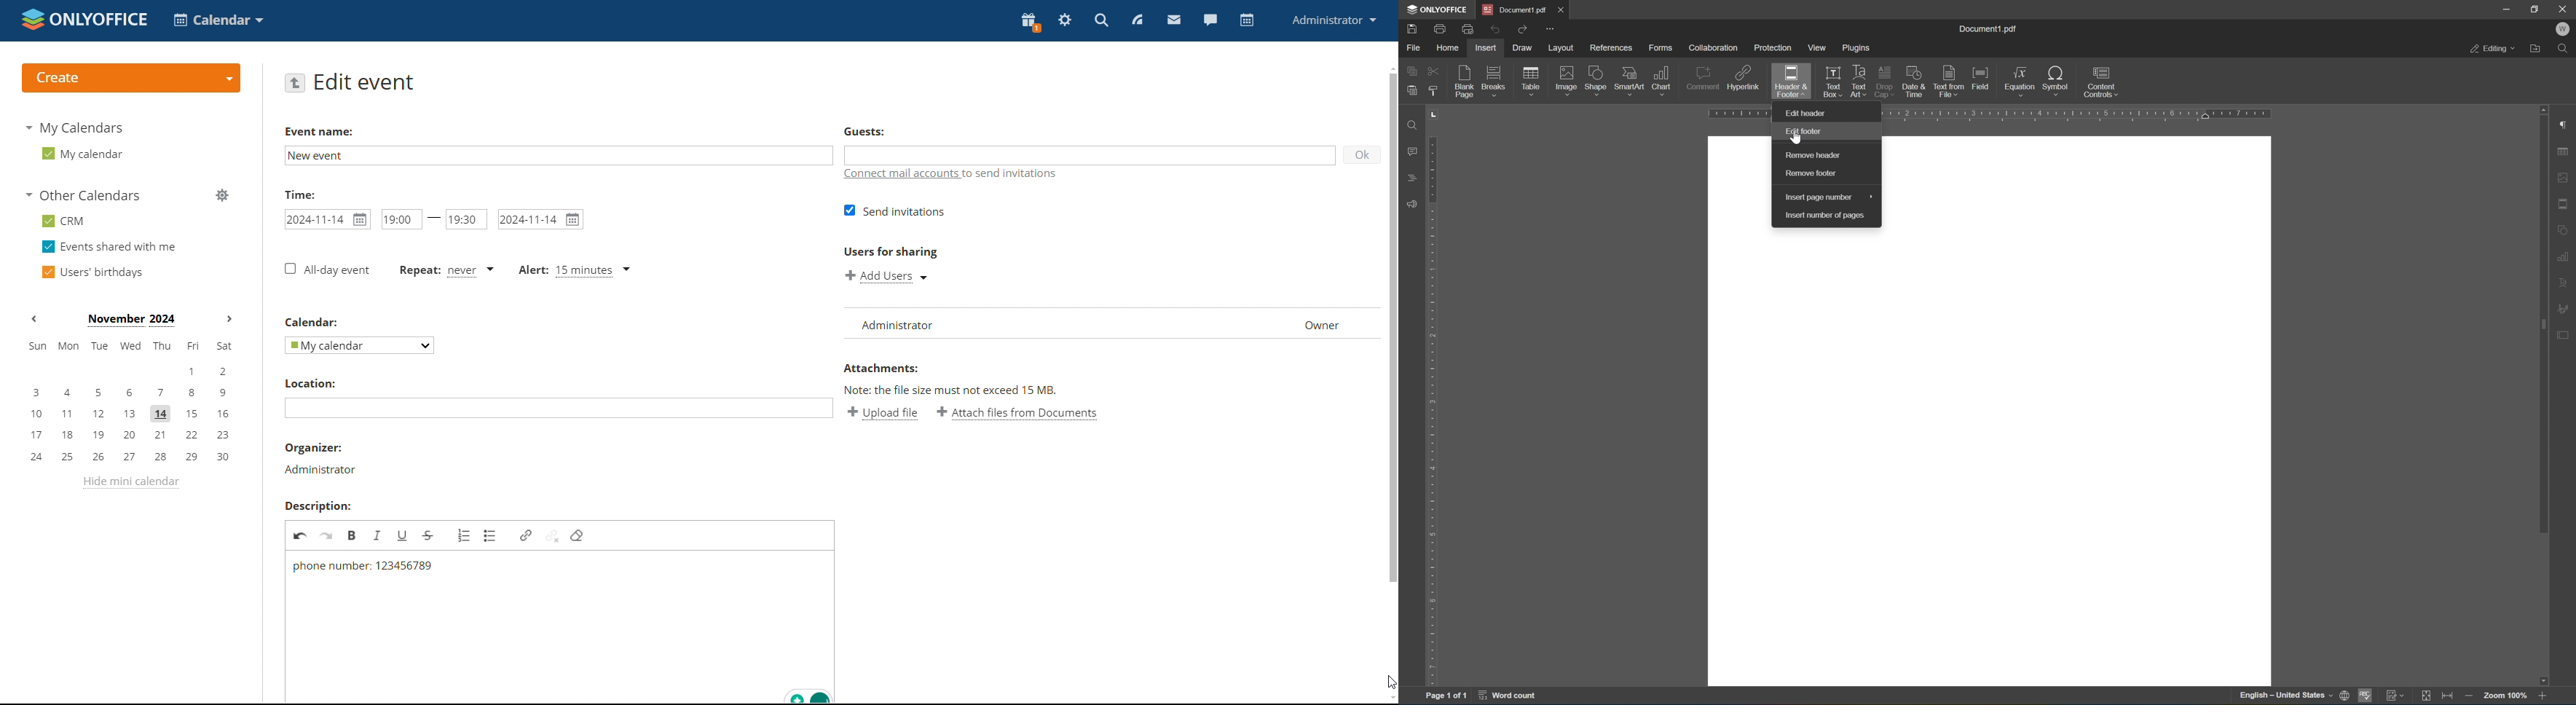 This screenshot has width=2576, height=728. What do you see at coordinates (1949, 81) in the screenshot?
I see `text from file` at bounding box center [1949, 81].